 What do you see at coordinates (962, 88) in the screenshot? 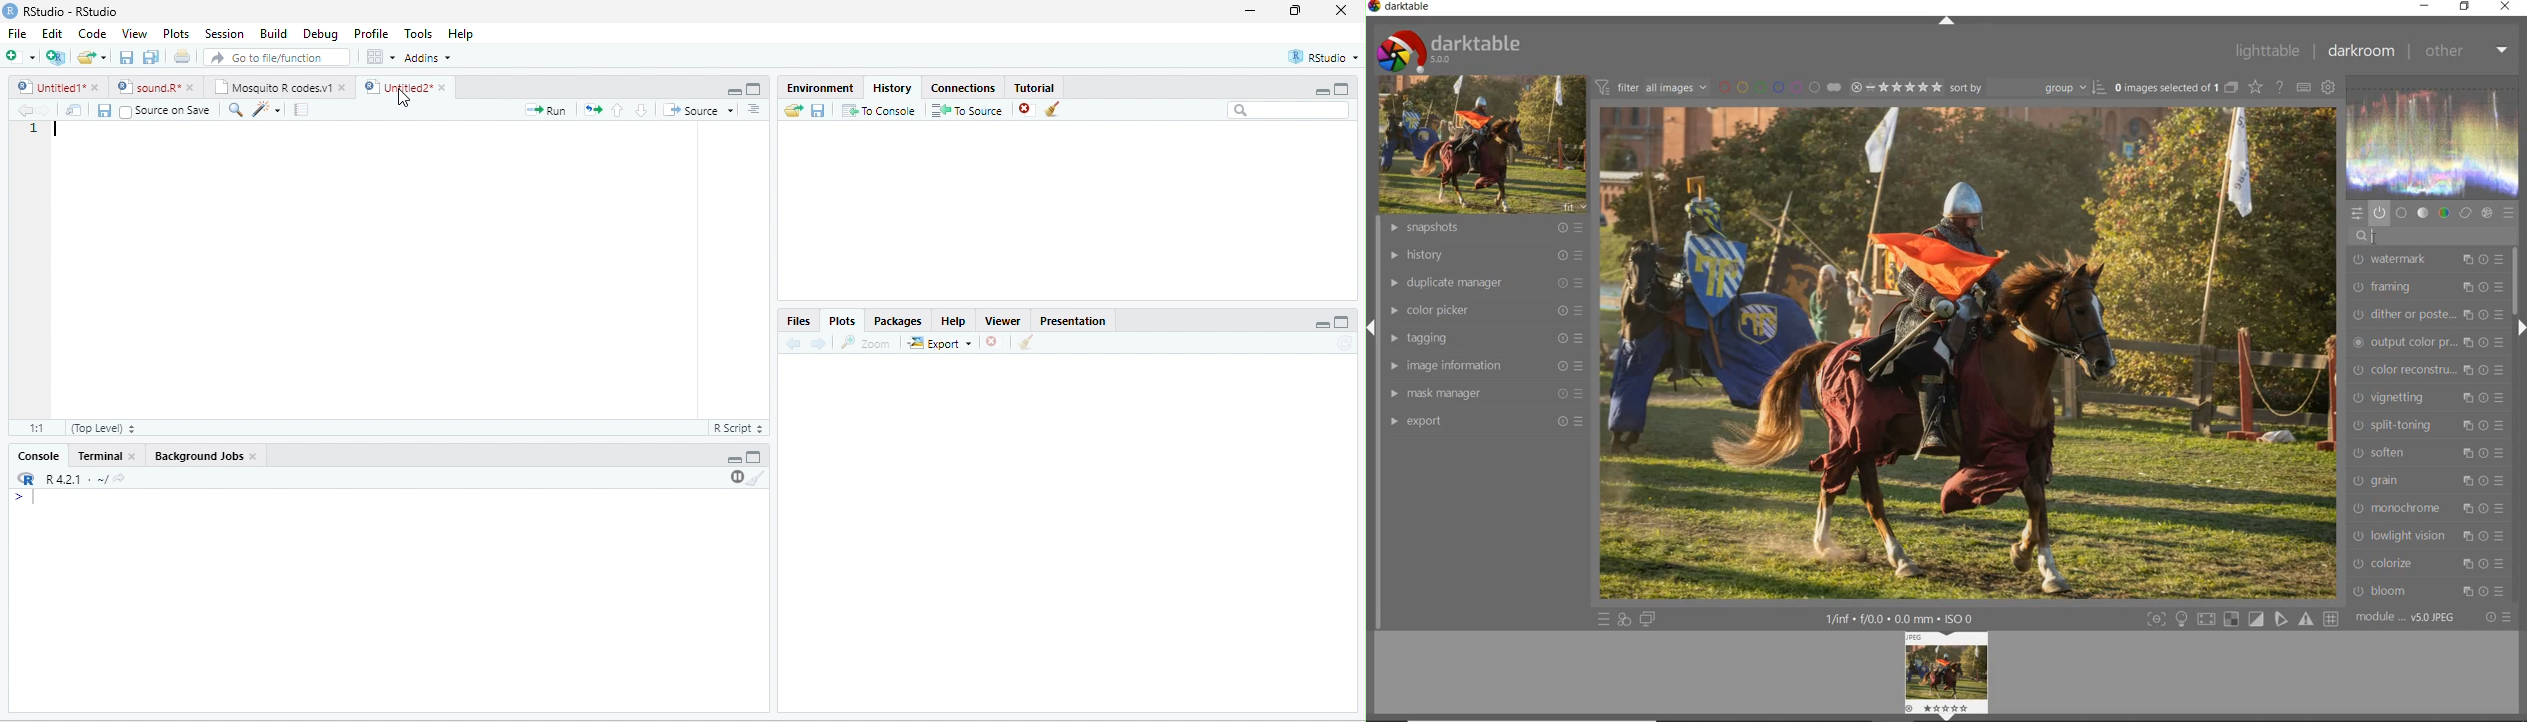
I see `Connections` at bounding box center [962, 88].